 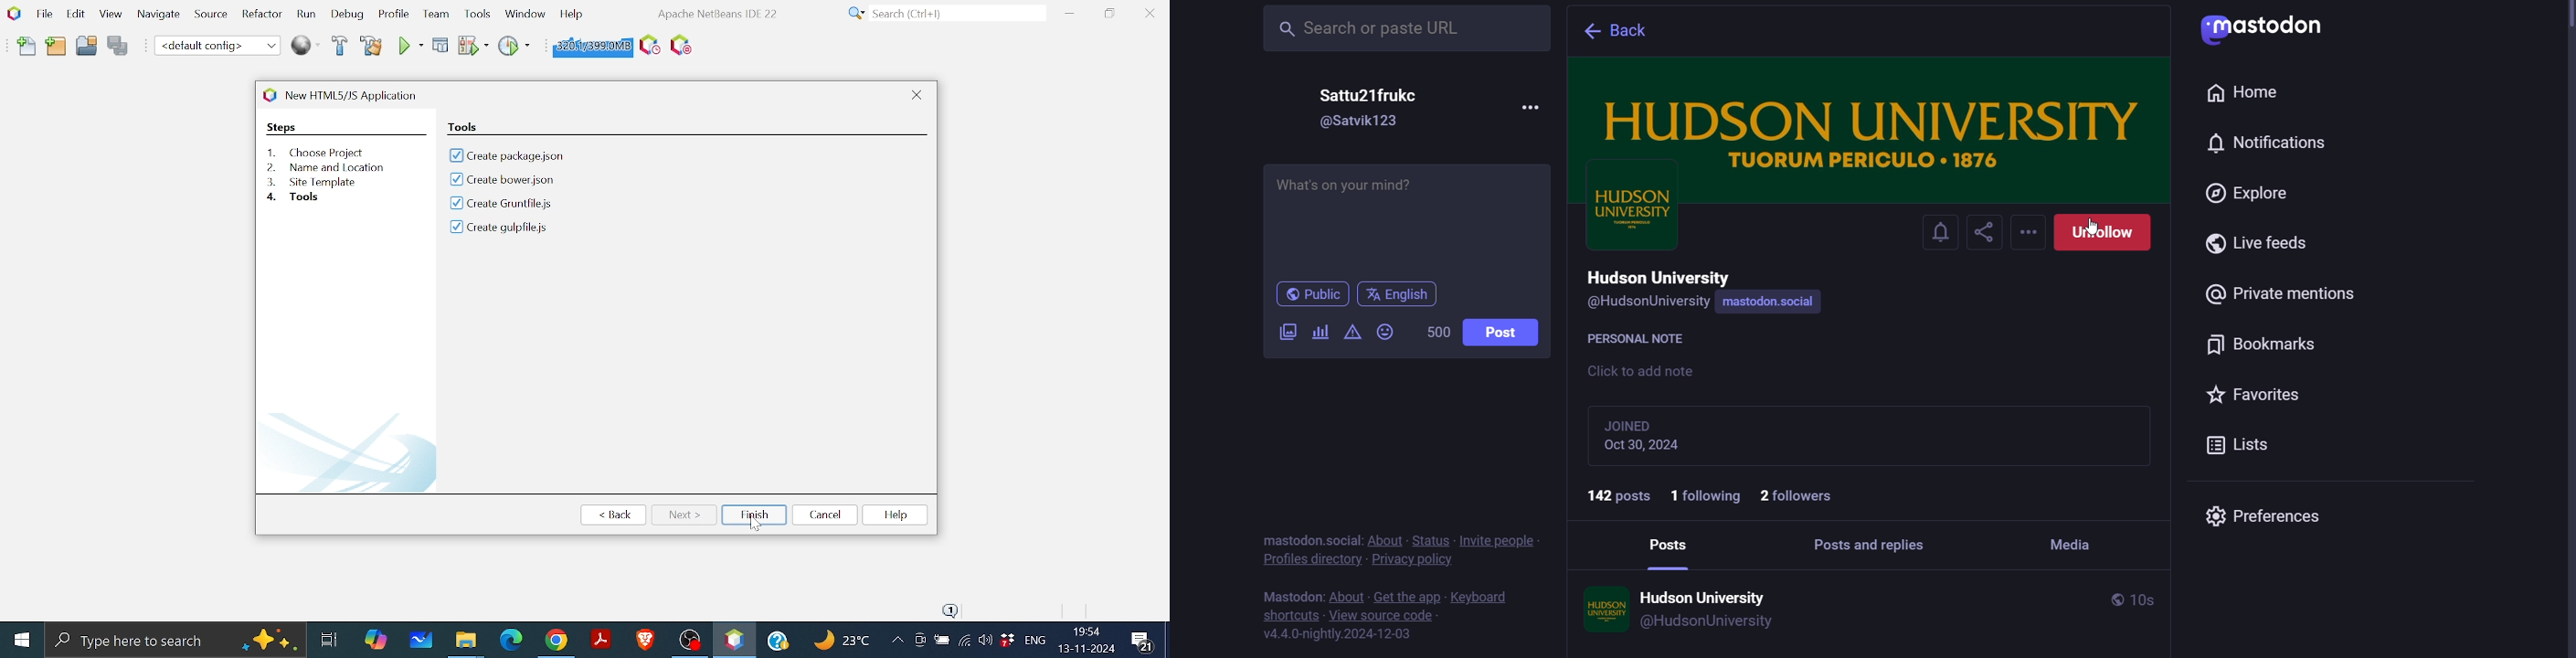 I want to click on 1 follower, so click(x=1802, y=496).